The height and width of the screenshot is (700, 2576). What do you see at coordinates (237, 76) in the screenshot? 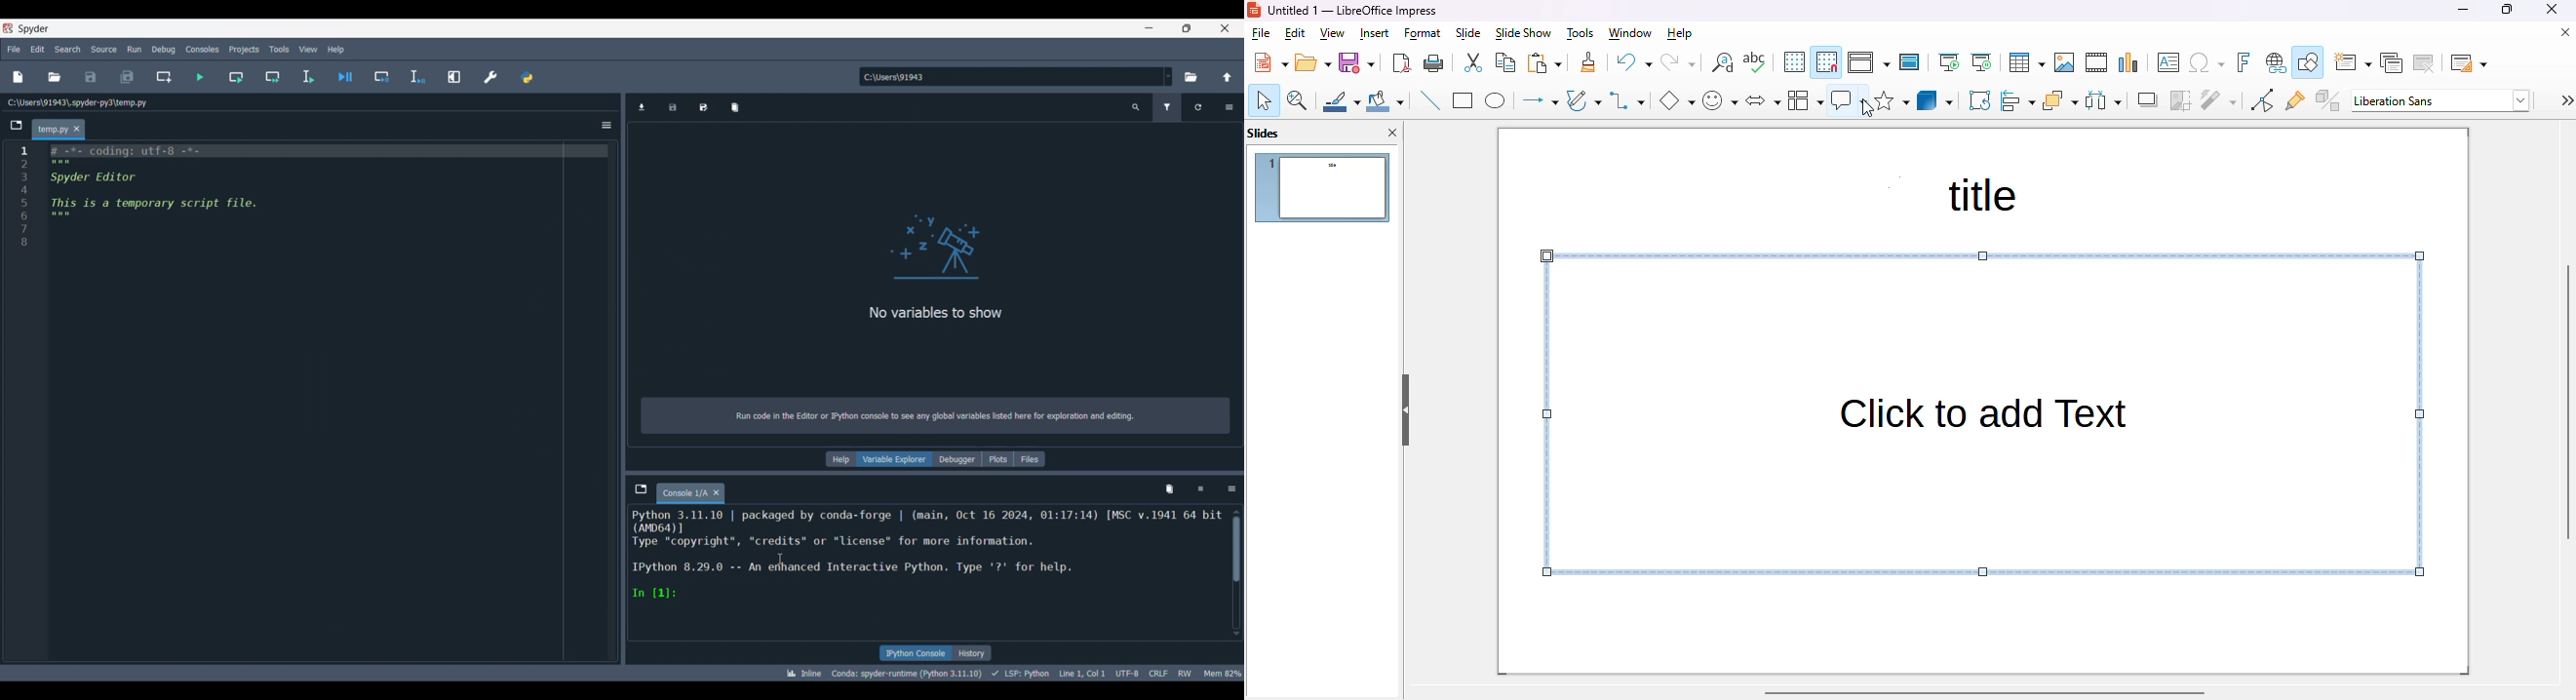
I see `Run current cell` at bounding box center [237, 76].